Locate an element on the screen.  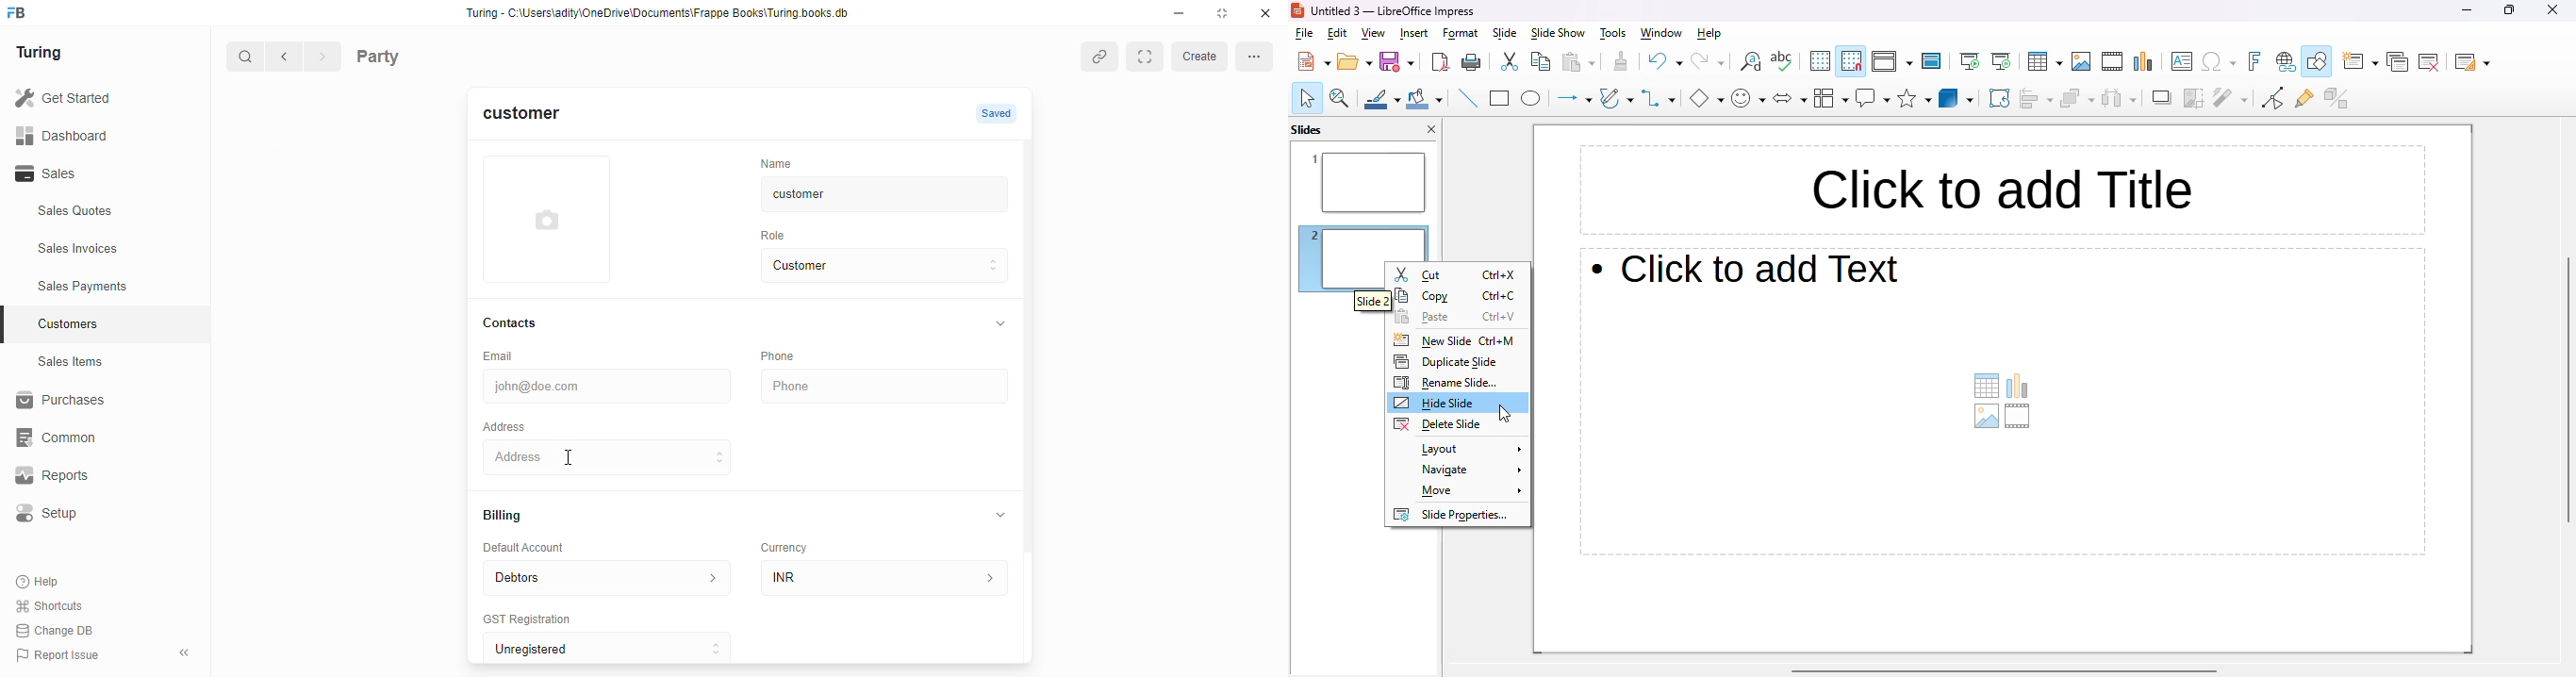
search is located at coordinates (246, 58).